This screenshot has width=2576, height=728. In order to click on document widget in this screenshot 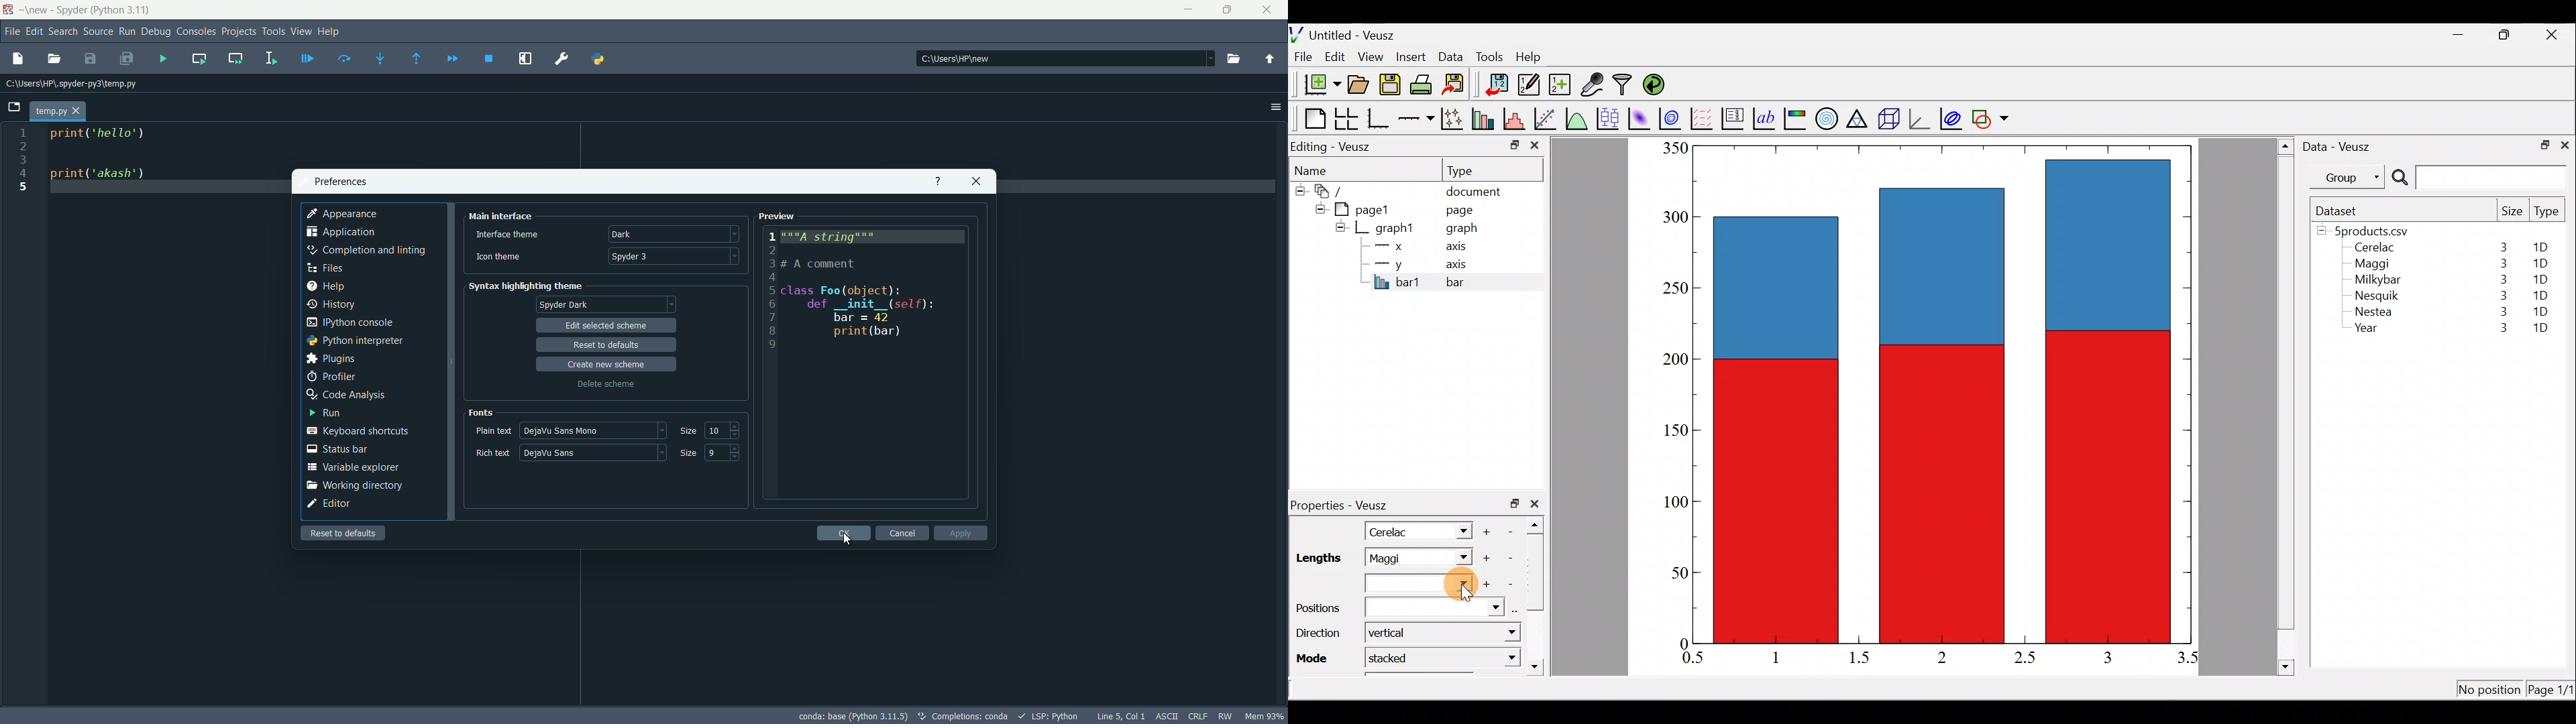, I will do `click(1336, 189)`.